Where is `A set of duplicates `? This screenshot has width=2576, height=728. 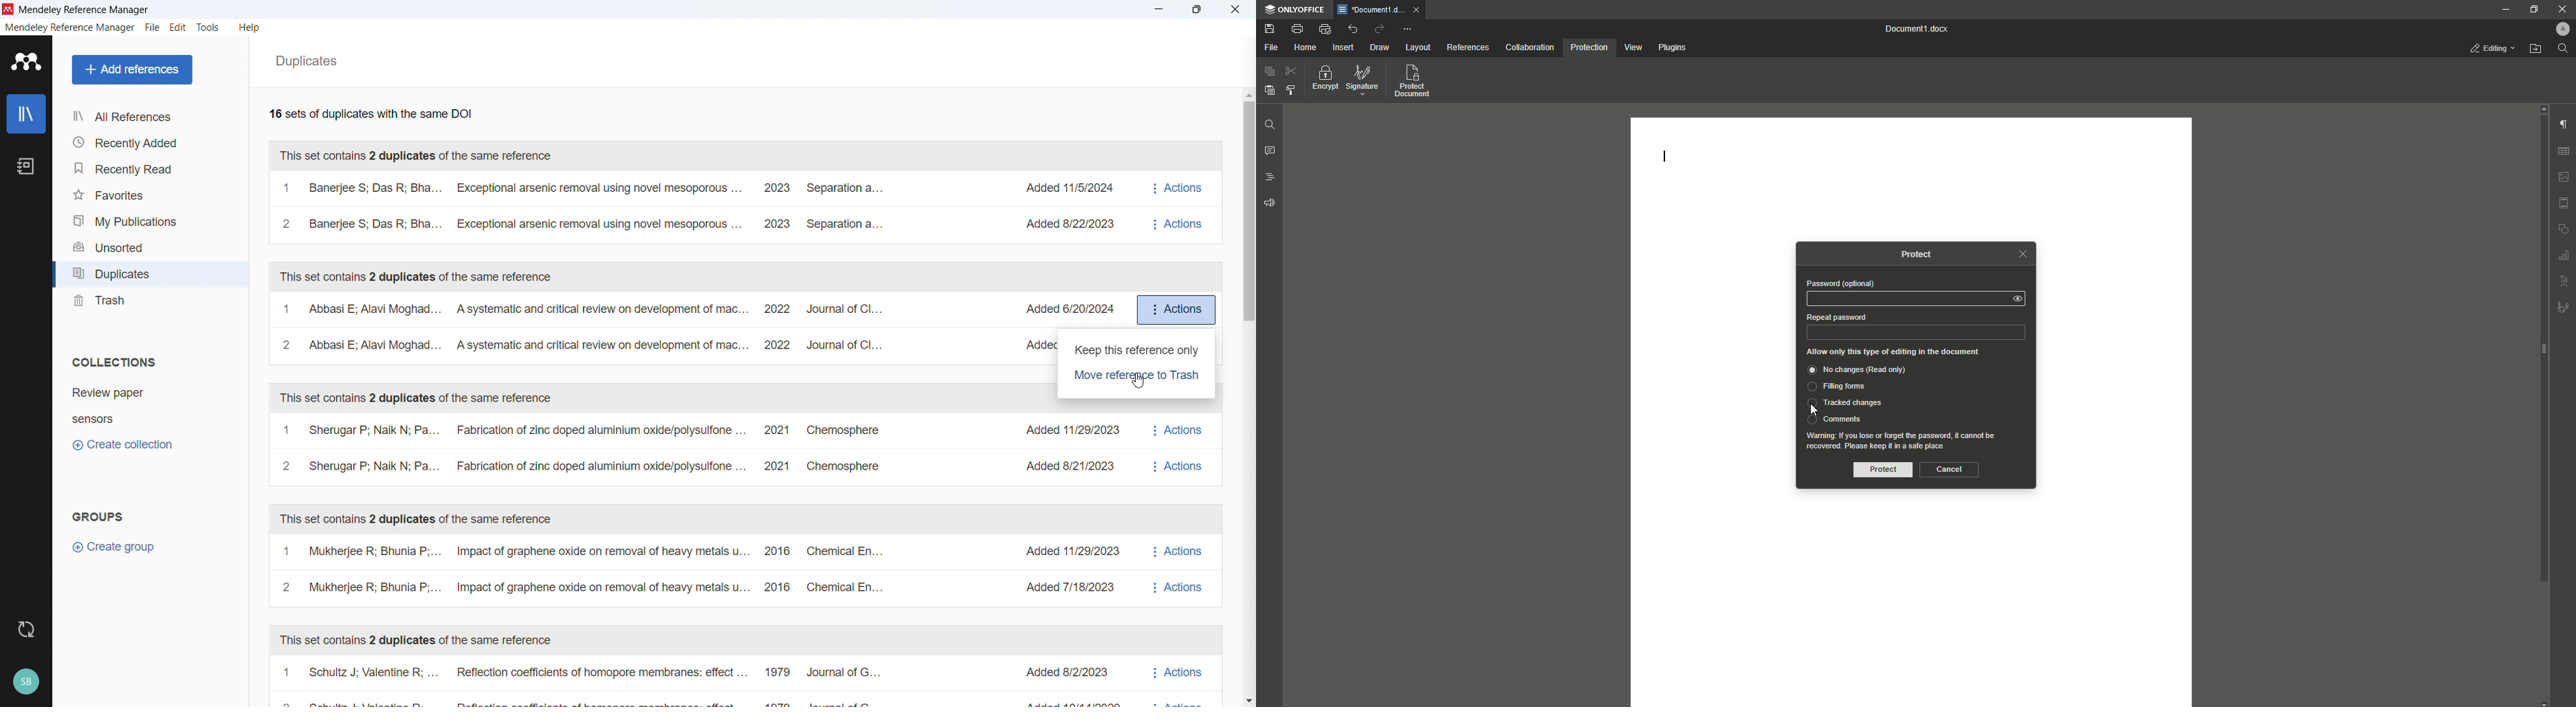
A set of duplicates  is located at coordinates (660, 323).